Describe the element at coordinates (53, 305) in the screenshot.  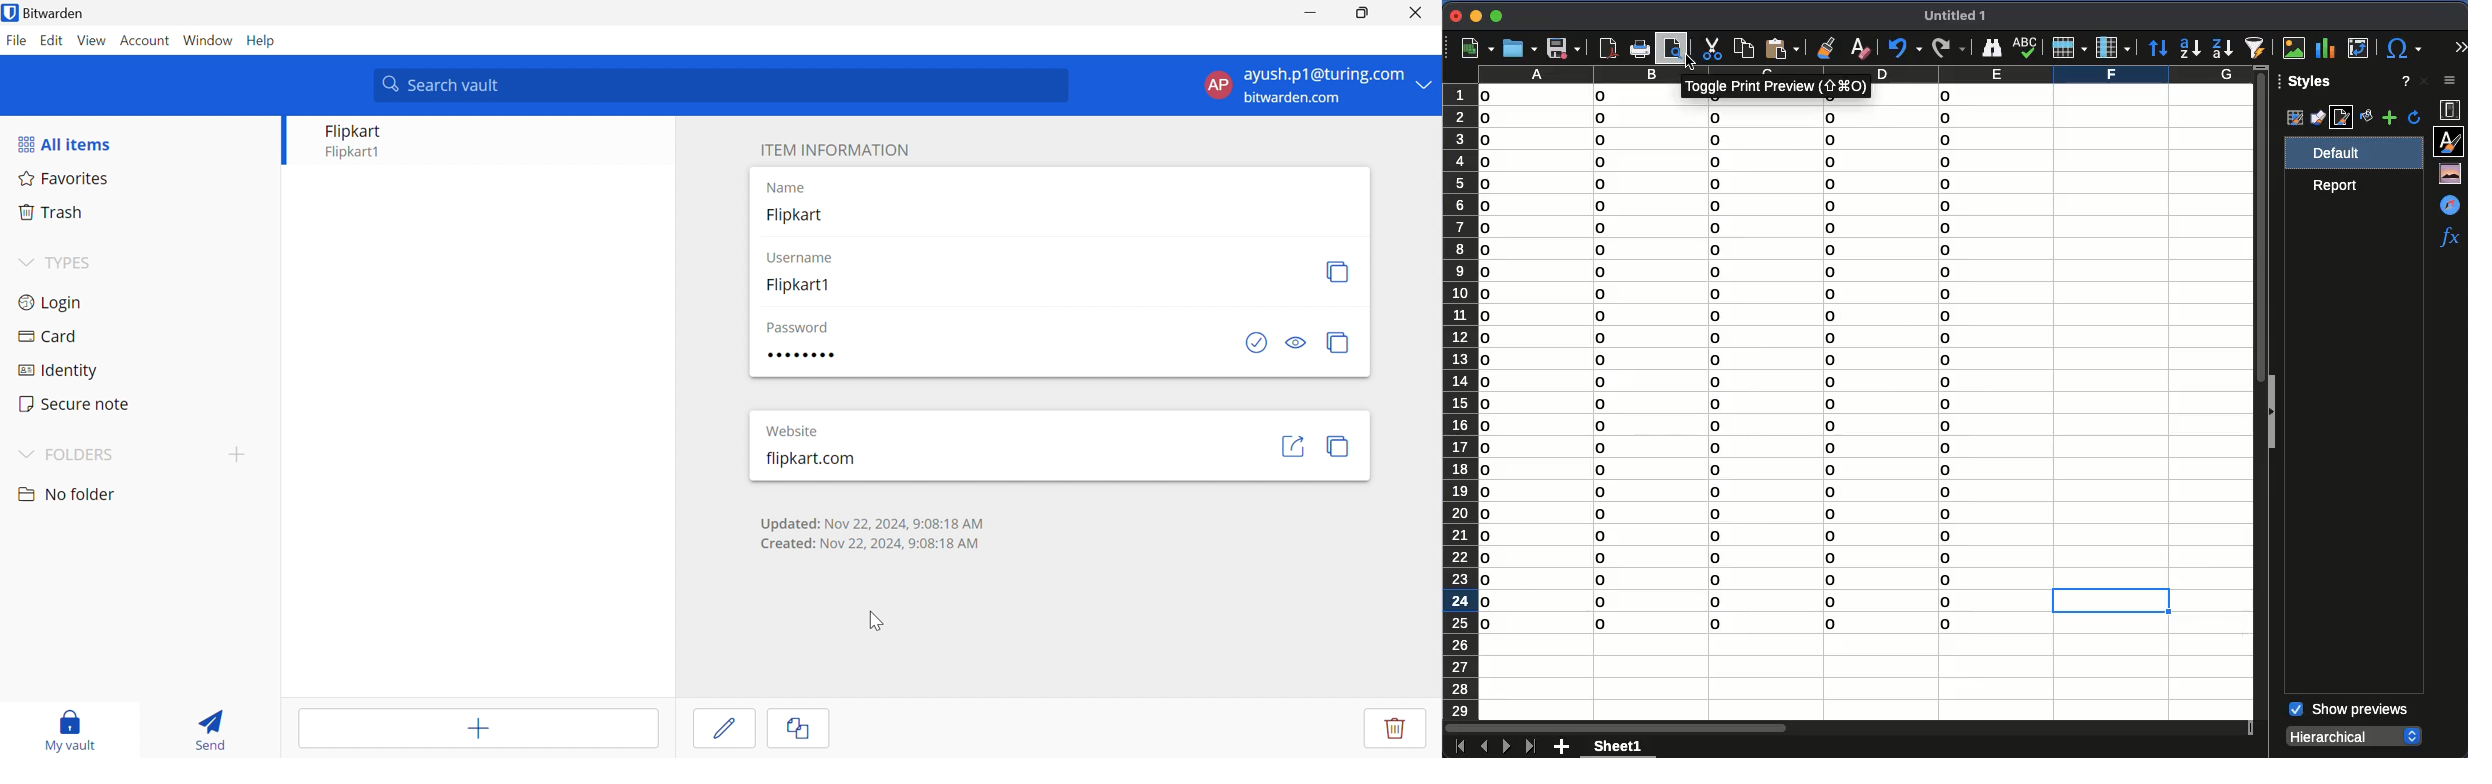
I see `Login` at that location.